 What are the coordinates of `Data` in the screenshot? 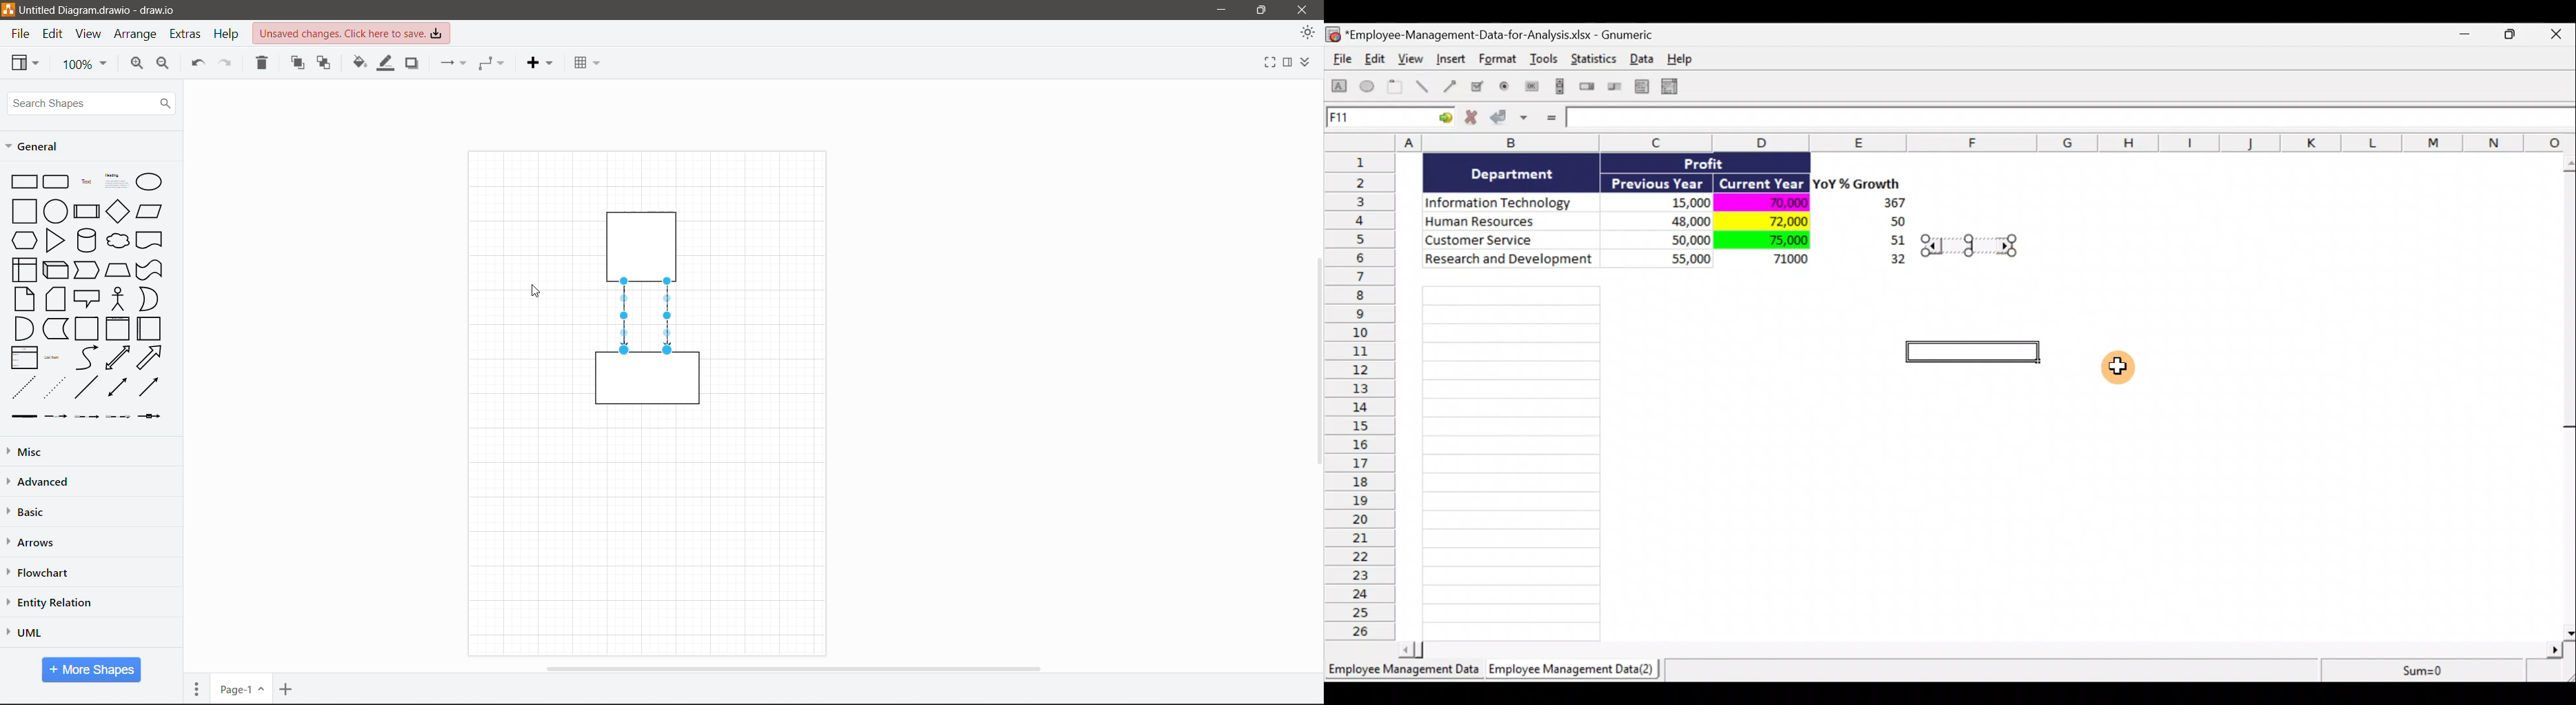 It's located at (1662, 215).